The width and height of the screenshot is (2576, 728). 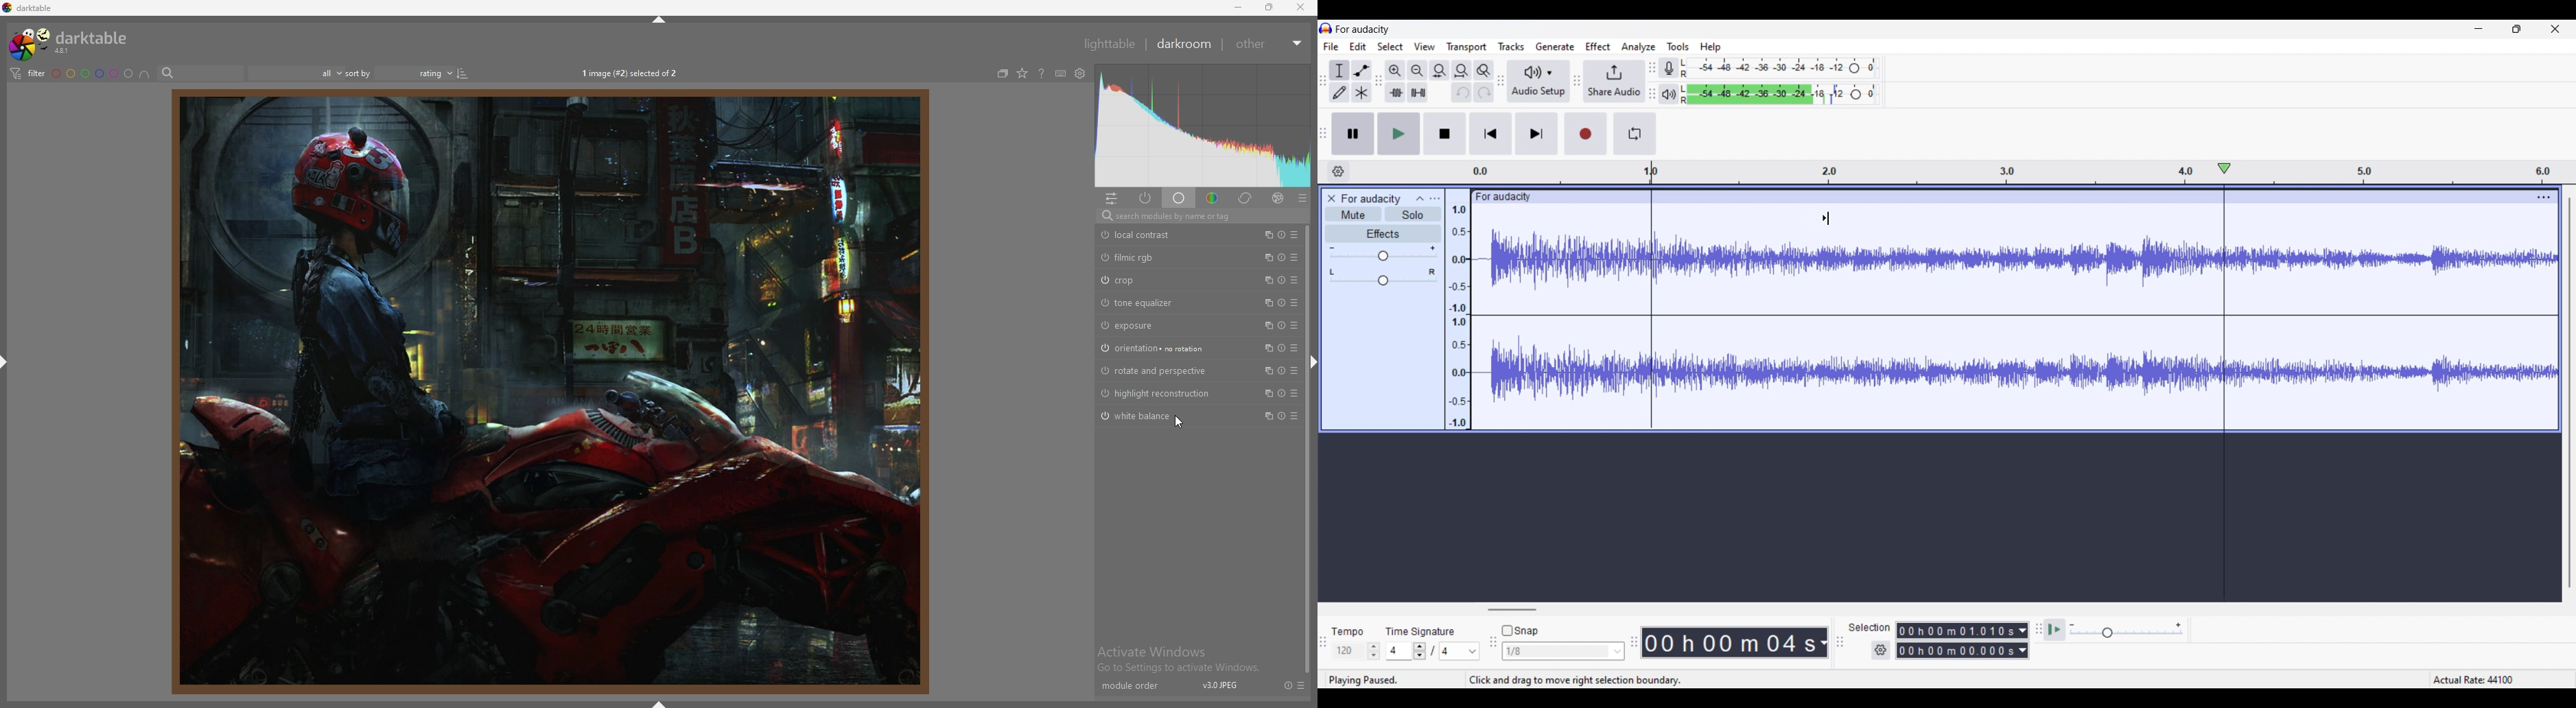 What do you see at coordinates (1185, 44) in the screenshot?
I see `darkroom` at bounding box center [1185, 44].